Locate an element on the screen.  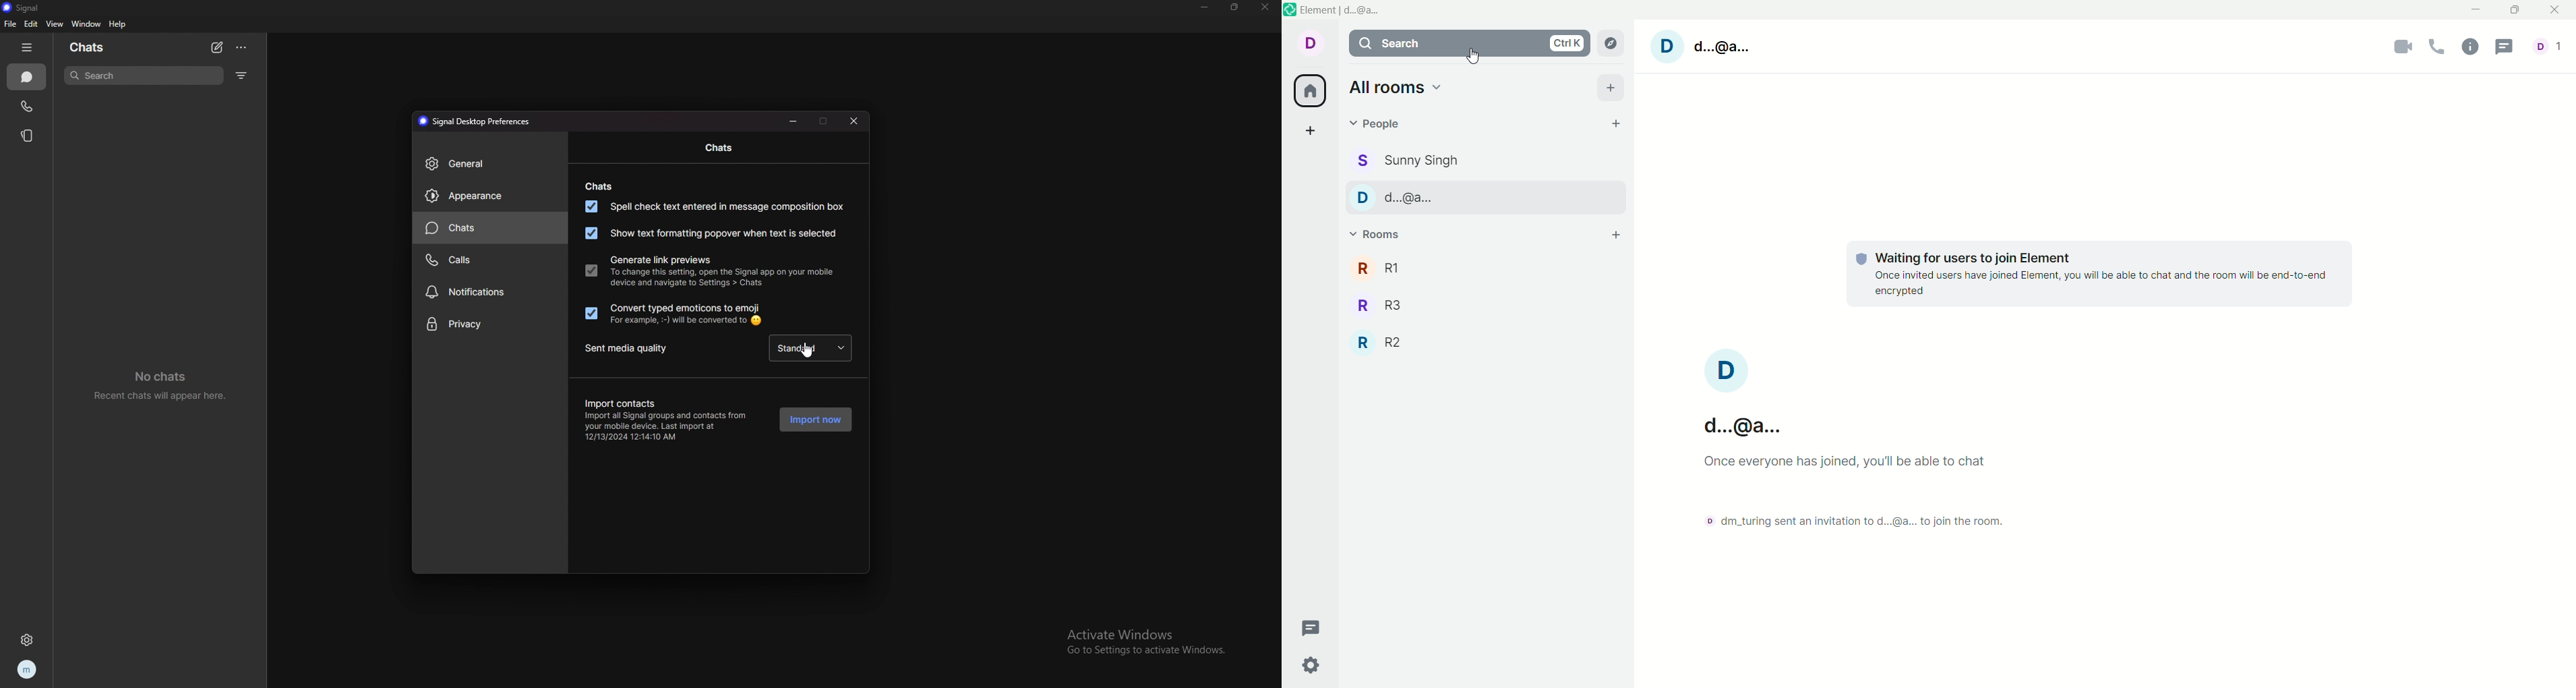
account is located at coordinates (1724, 368).